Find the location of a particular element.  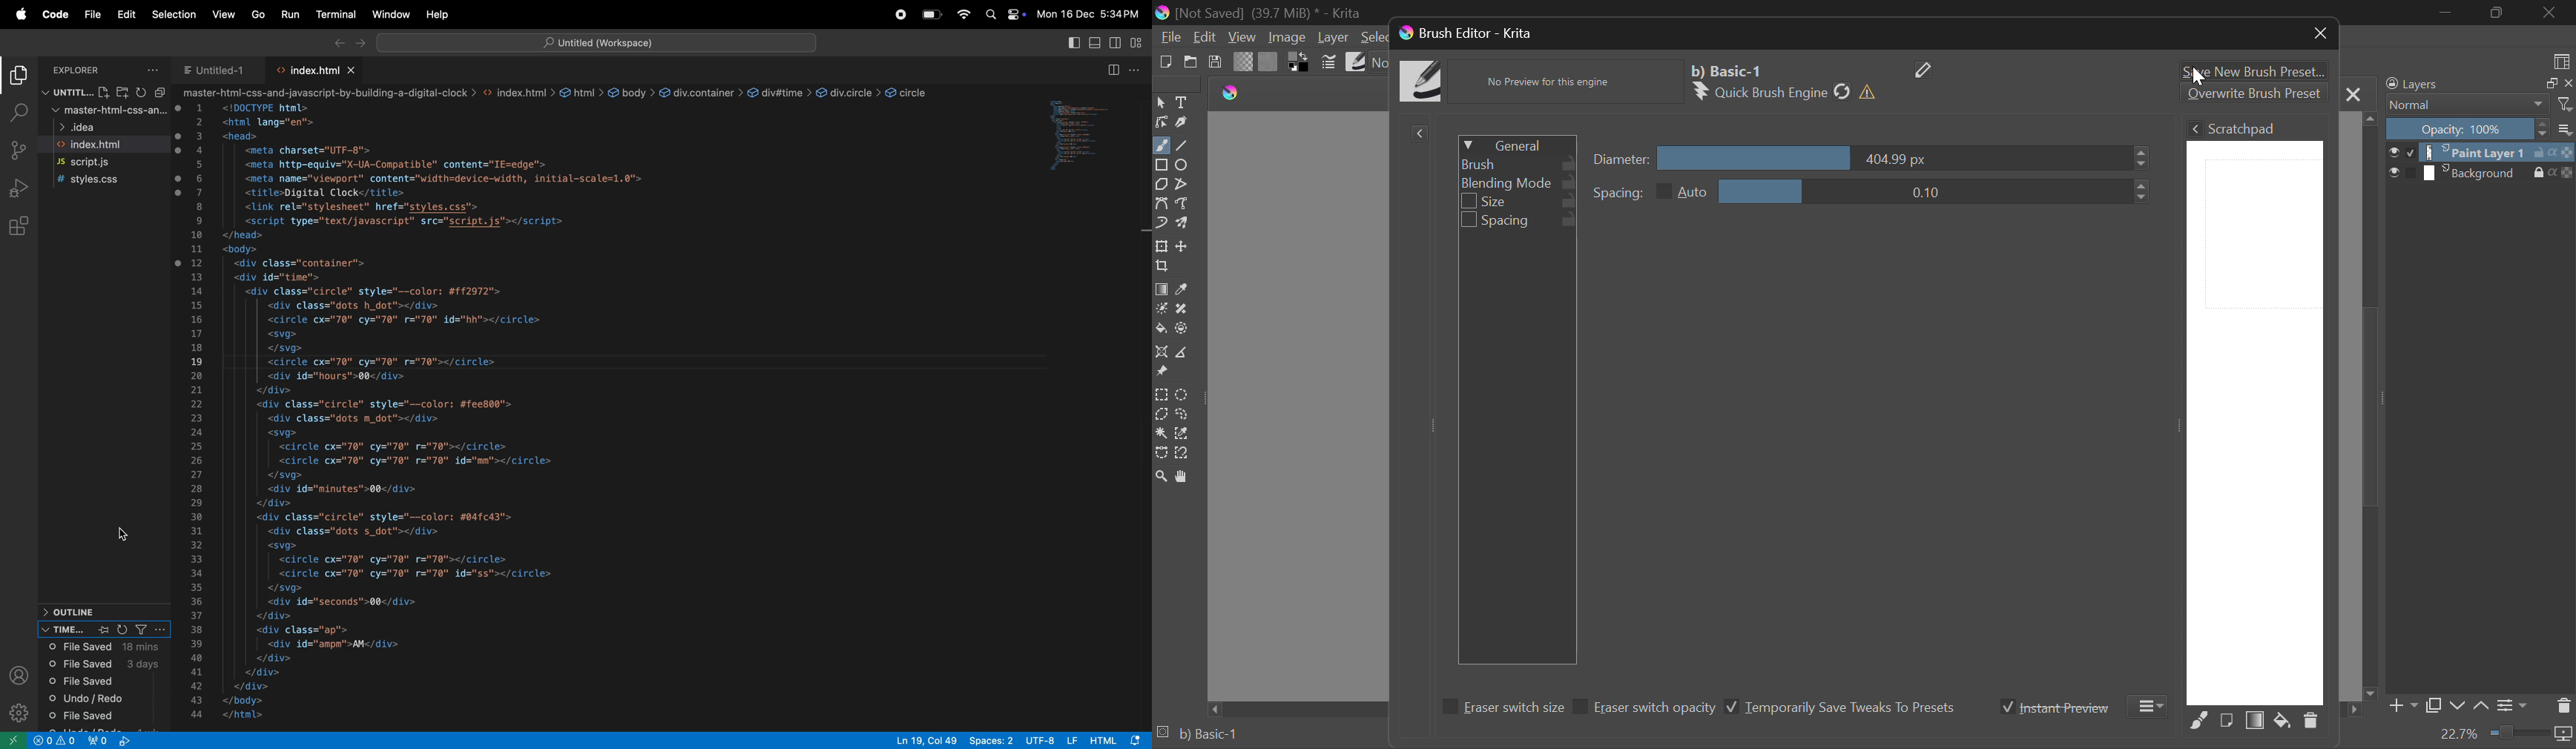

master-html-css-and-javascript-by-building-a-digital-clock > <> index.html > & html > € body > & div.container > & div#time > & div.circle > & circle is located at coordinates (558, 92).